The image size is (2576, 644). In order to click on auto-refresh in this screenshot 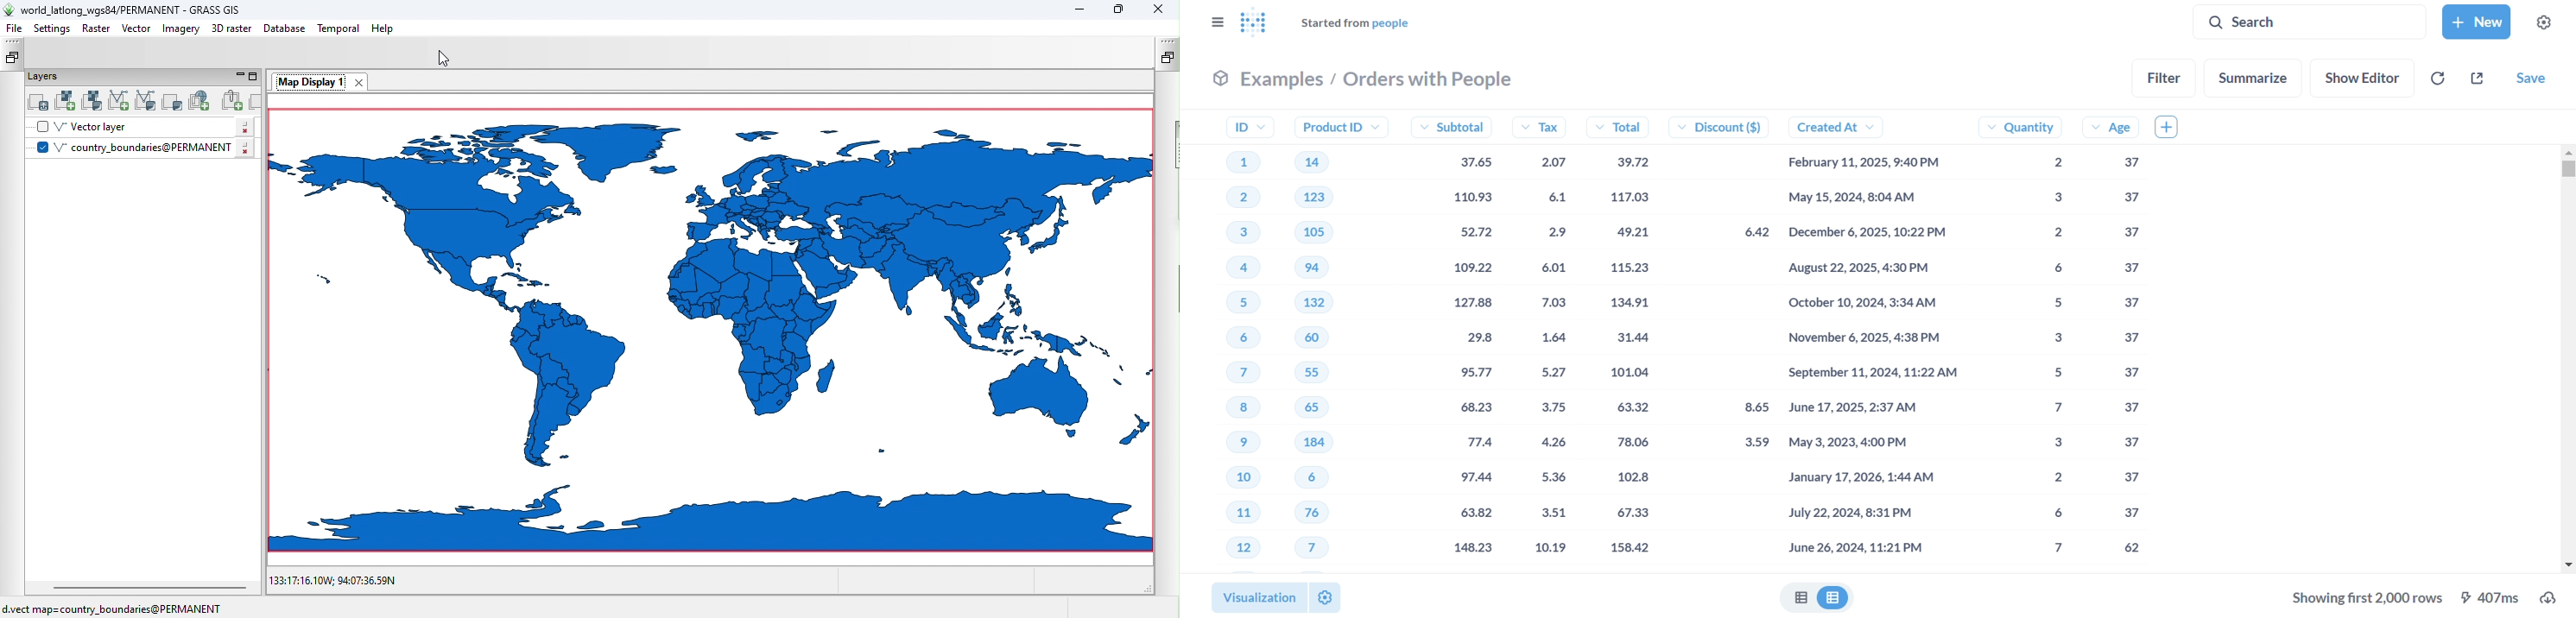, I will do `click(2440, 78)`.